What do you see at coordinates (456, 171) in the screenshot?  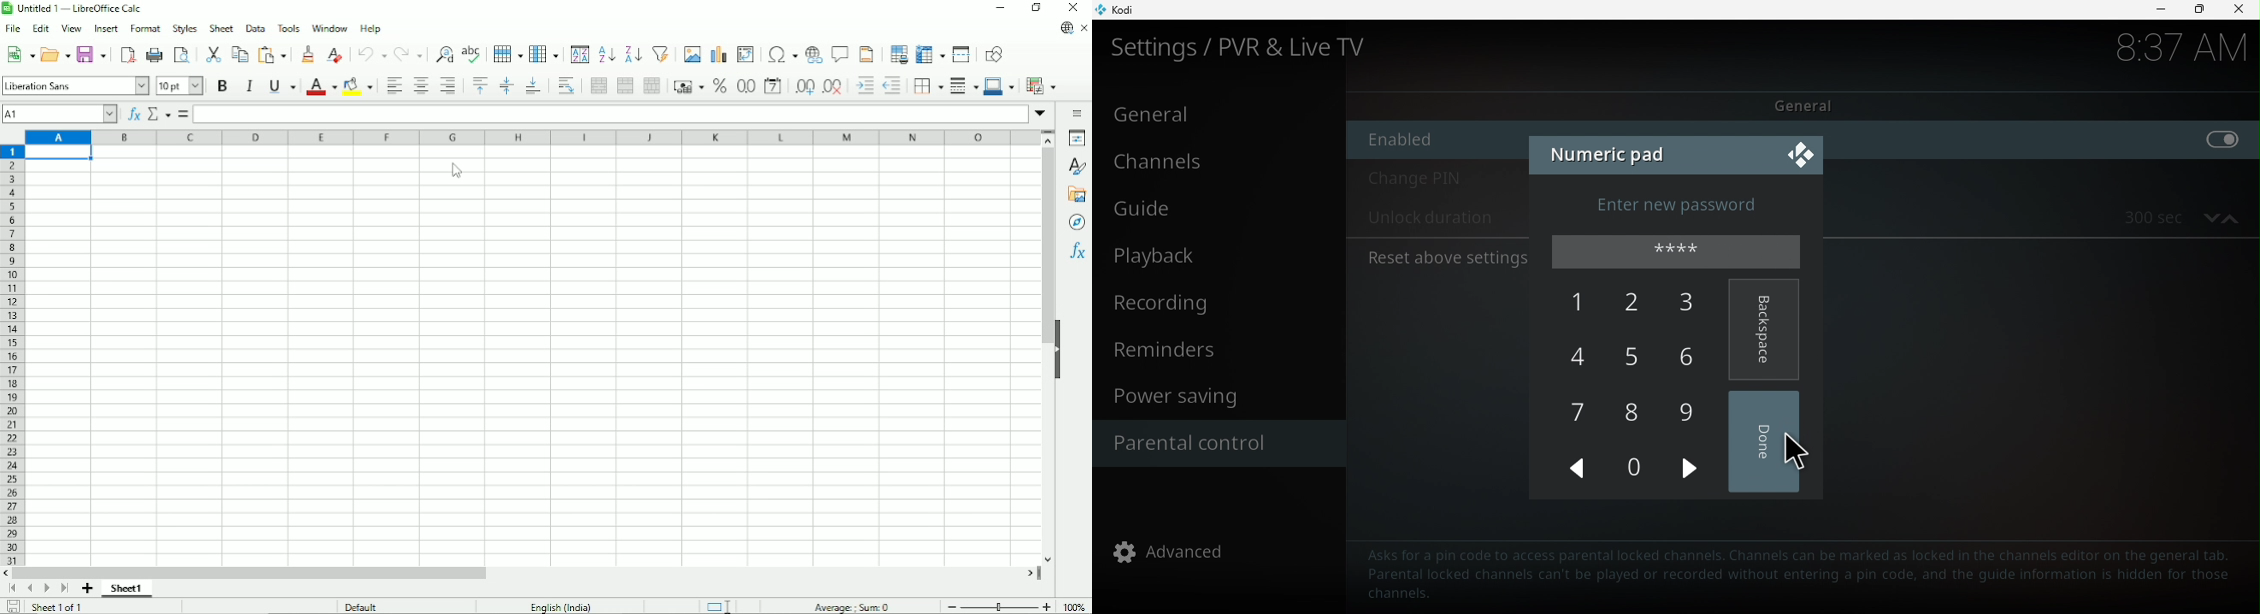 I see `Cursor` at bounding box center [456, 171].